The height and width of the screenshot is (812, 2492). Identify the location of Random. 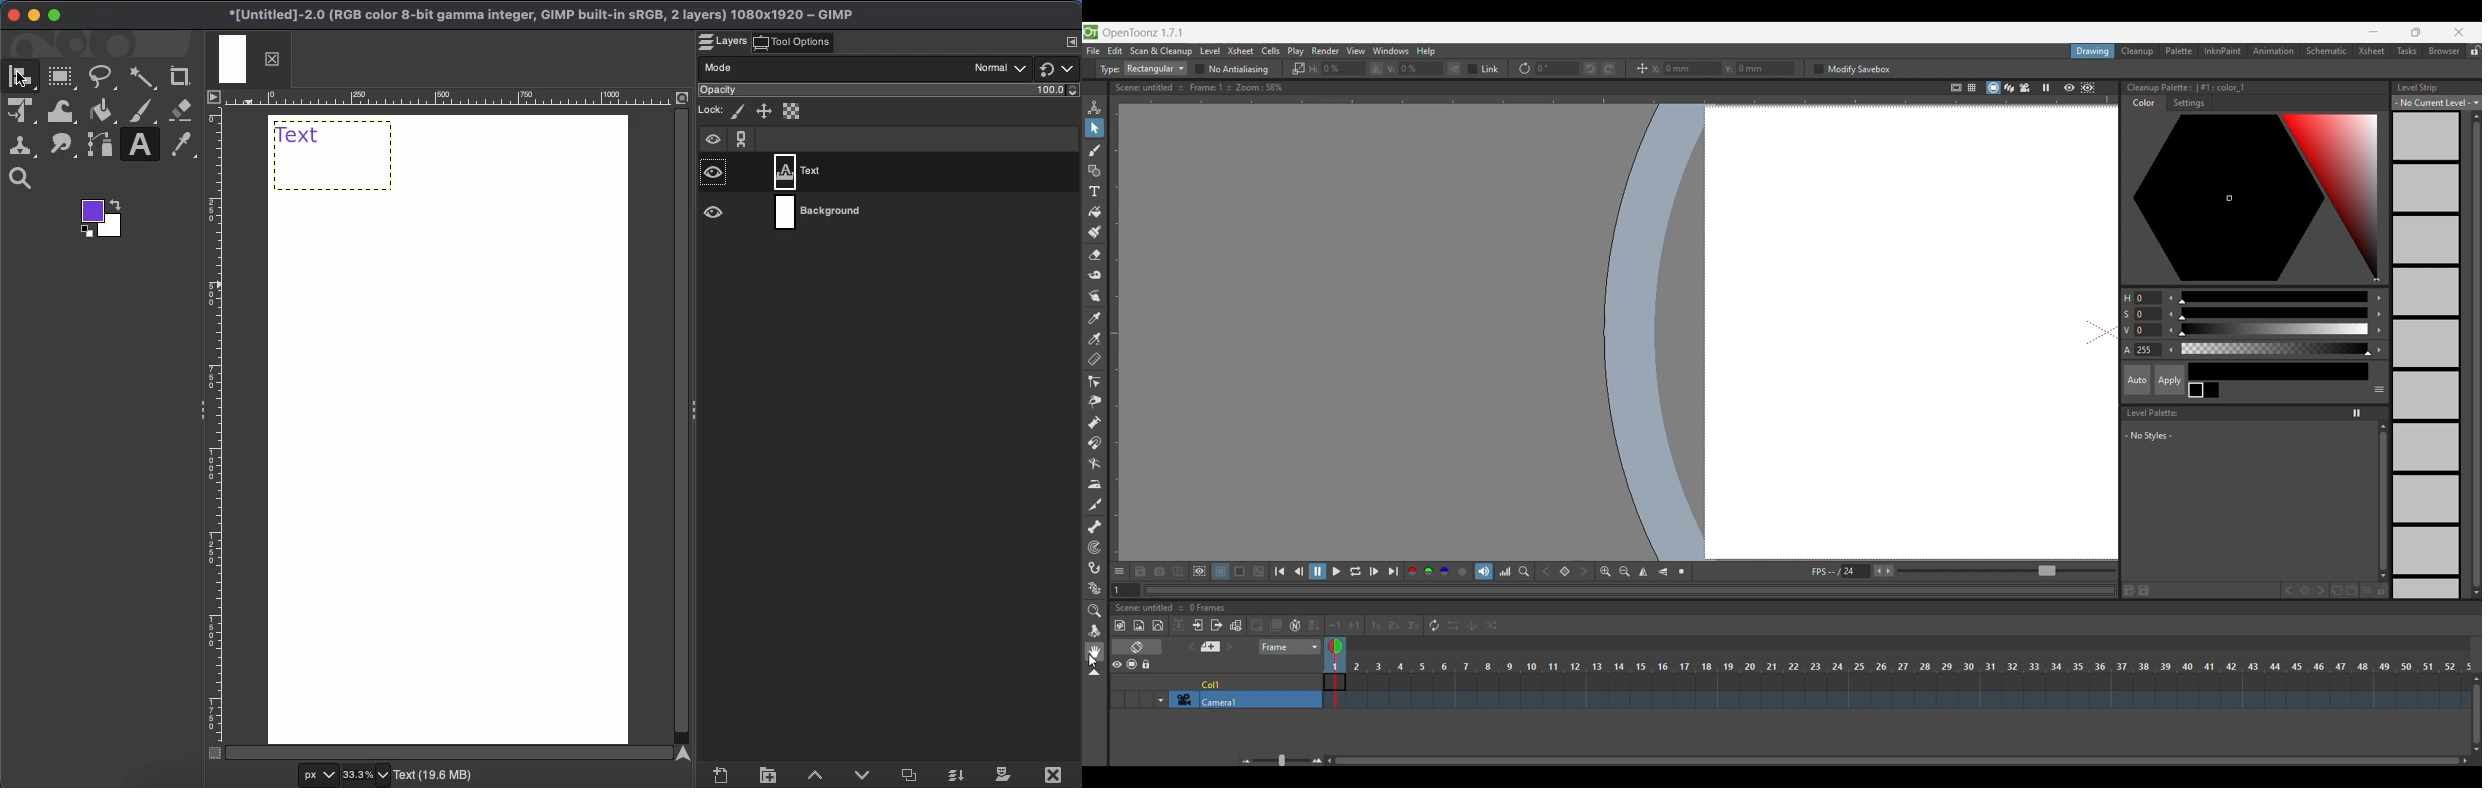
(1491, 625).